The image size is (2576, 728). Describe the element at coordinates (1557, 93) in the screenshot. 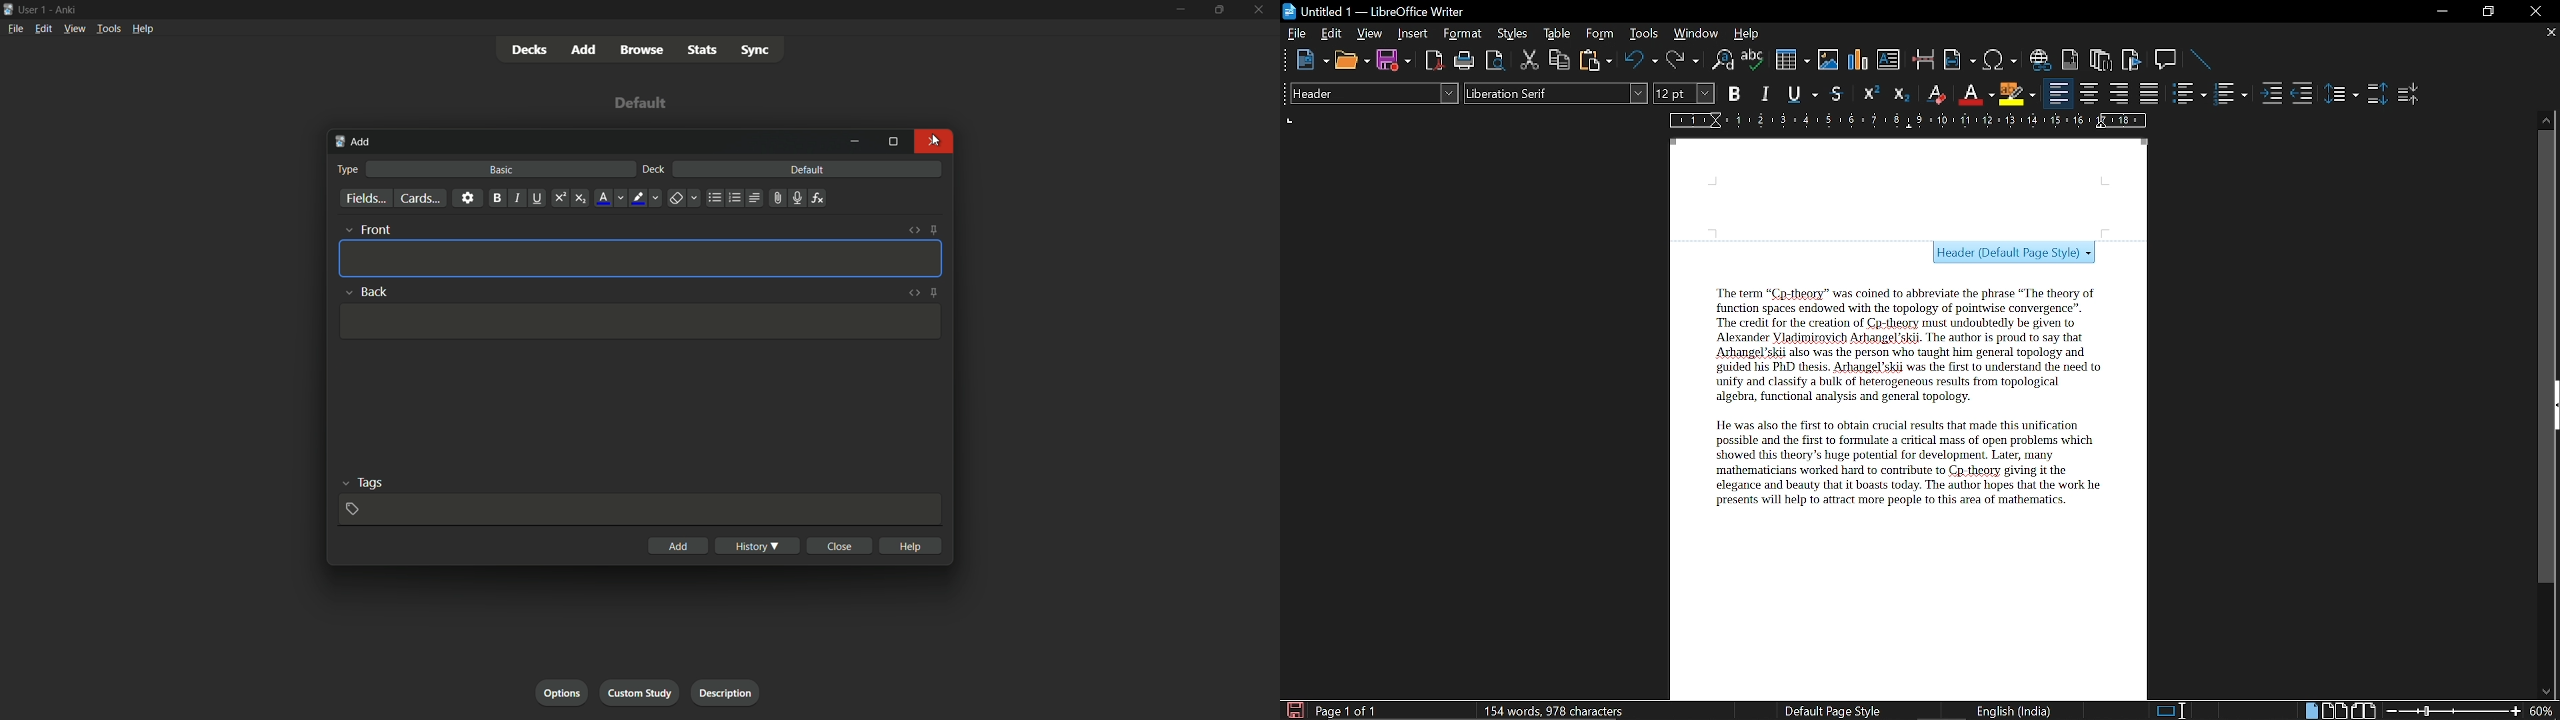

I see `Text style` at that location.